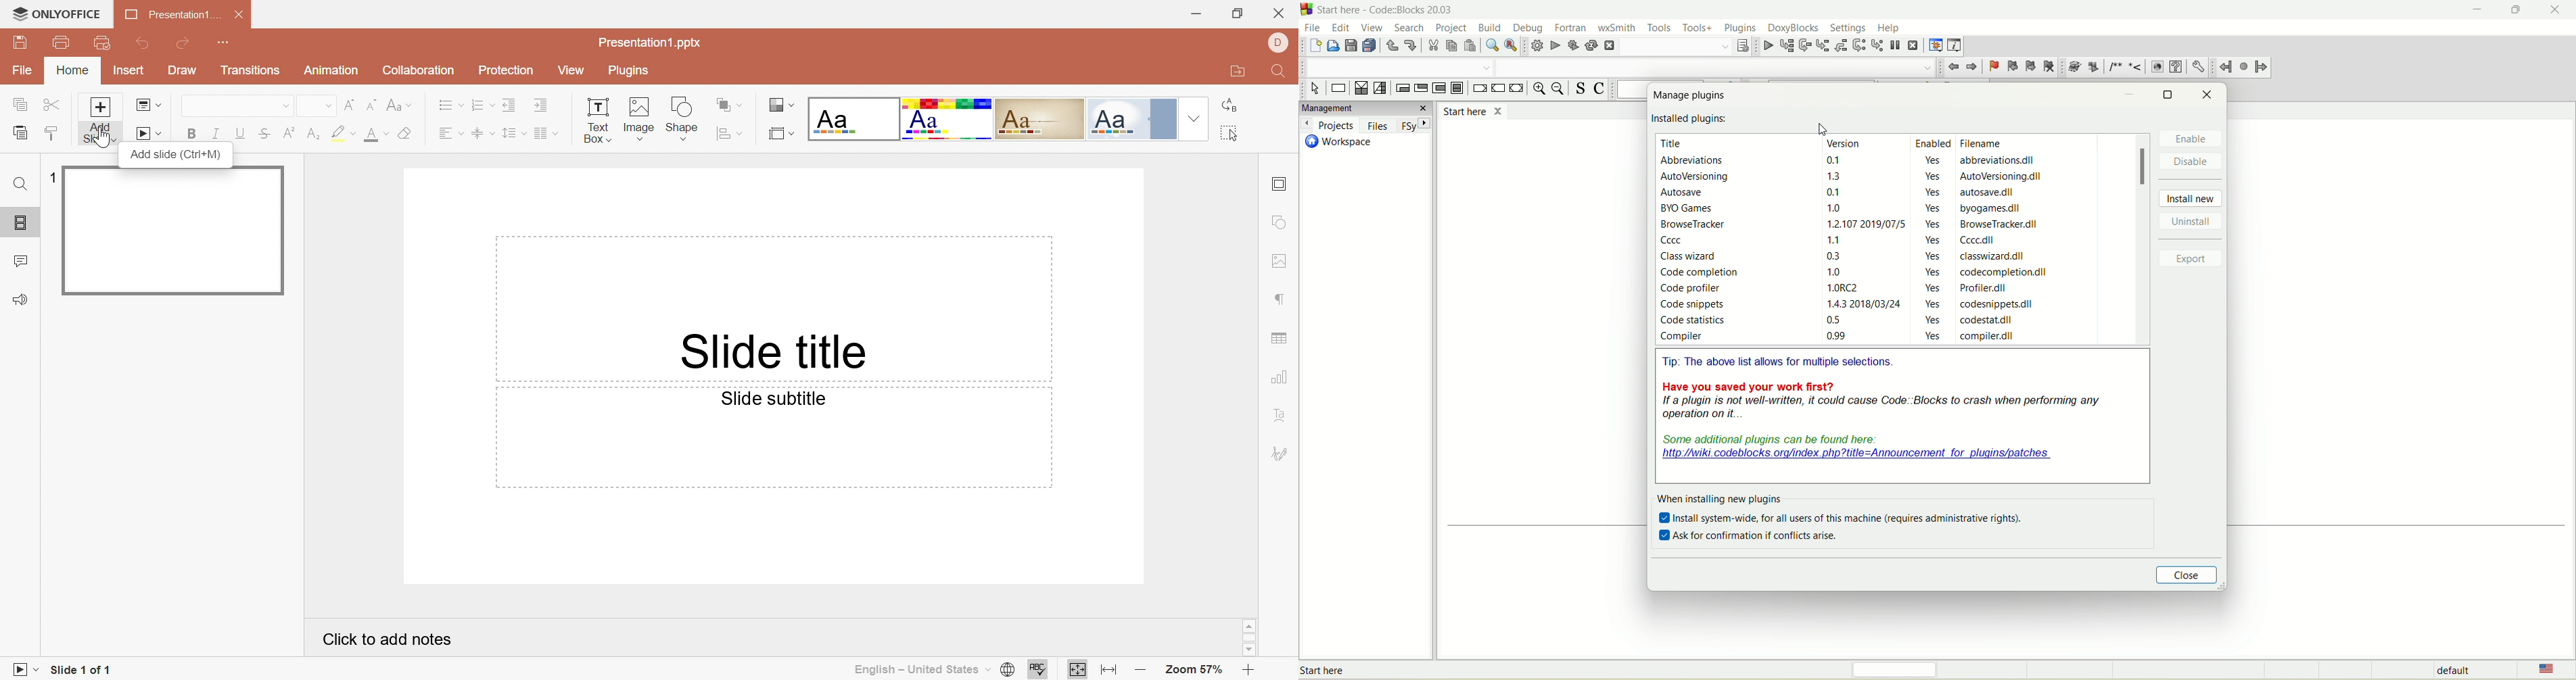  I want to click on Increment font size, so click(351, 106).